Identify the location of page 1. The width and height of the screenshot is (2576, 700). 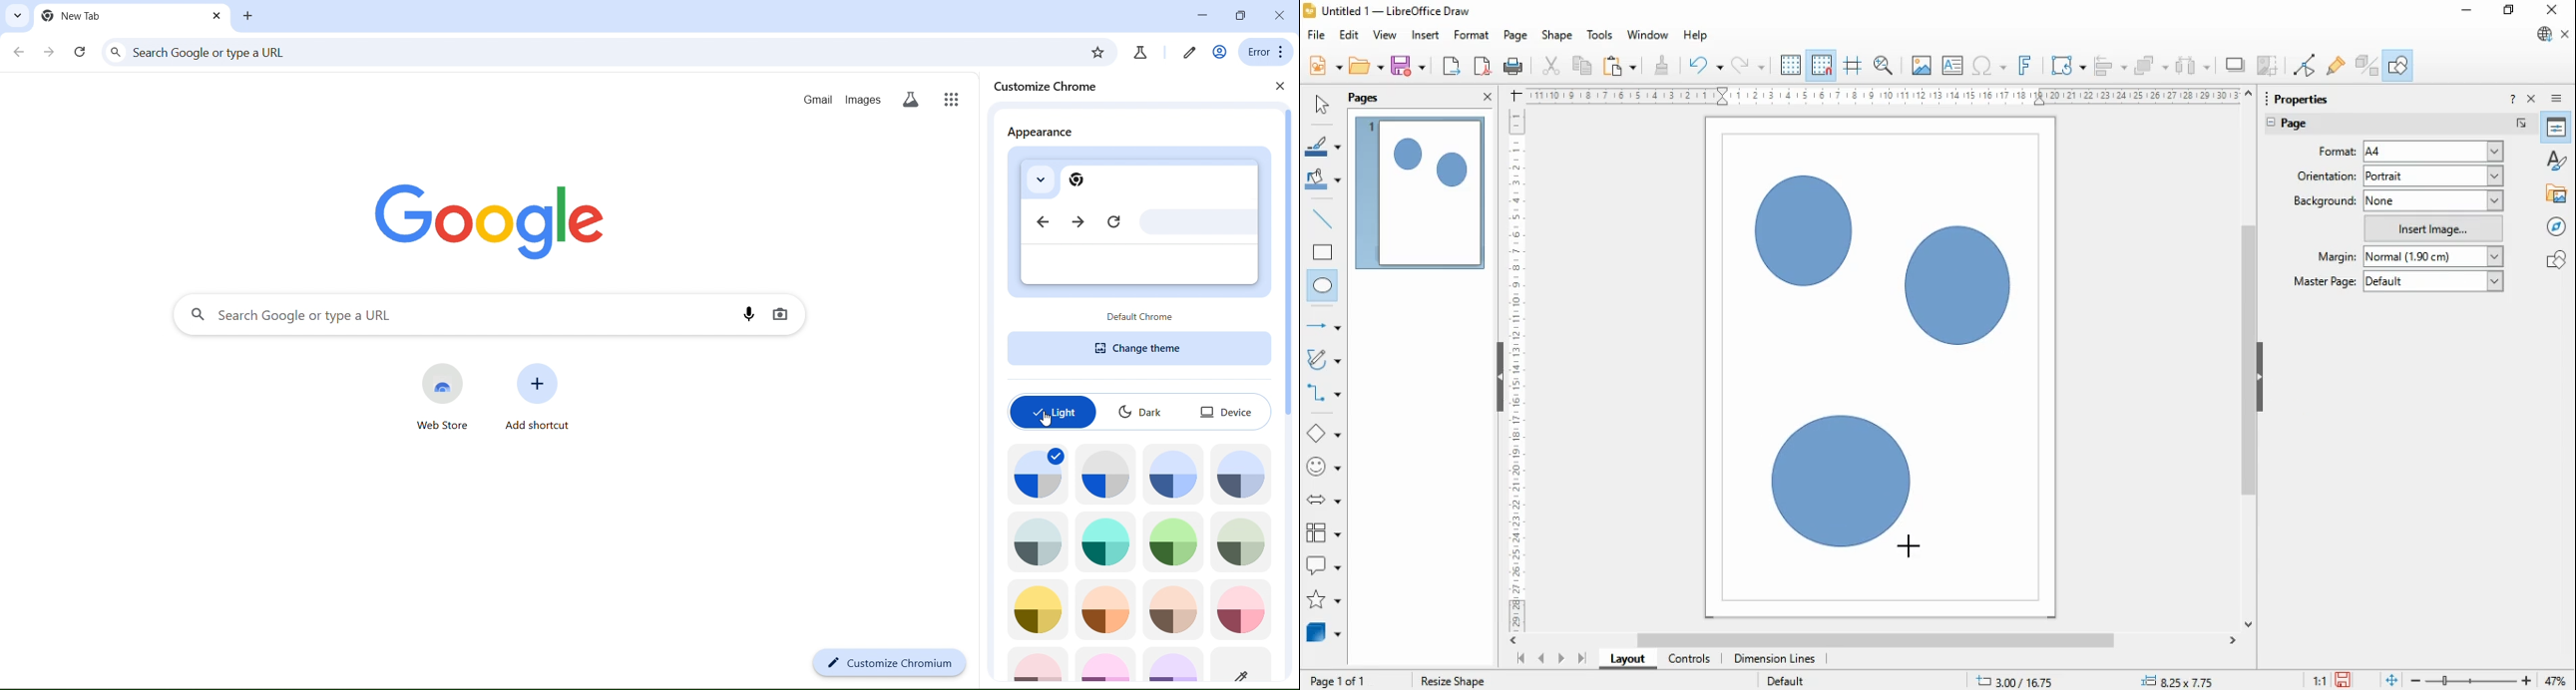
(1422, 192).